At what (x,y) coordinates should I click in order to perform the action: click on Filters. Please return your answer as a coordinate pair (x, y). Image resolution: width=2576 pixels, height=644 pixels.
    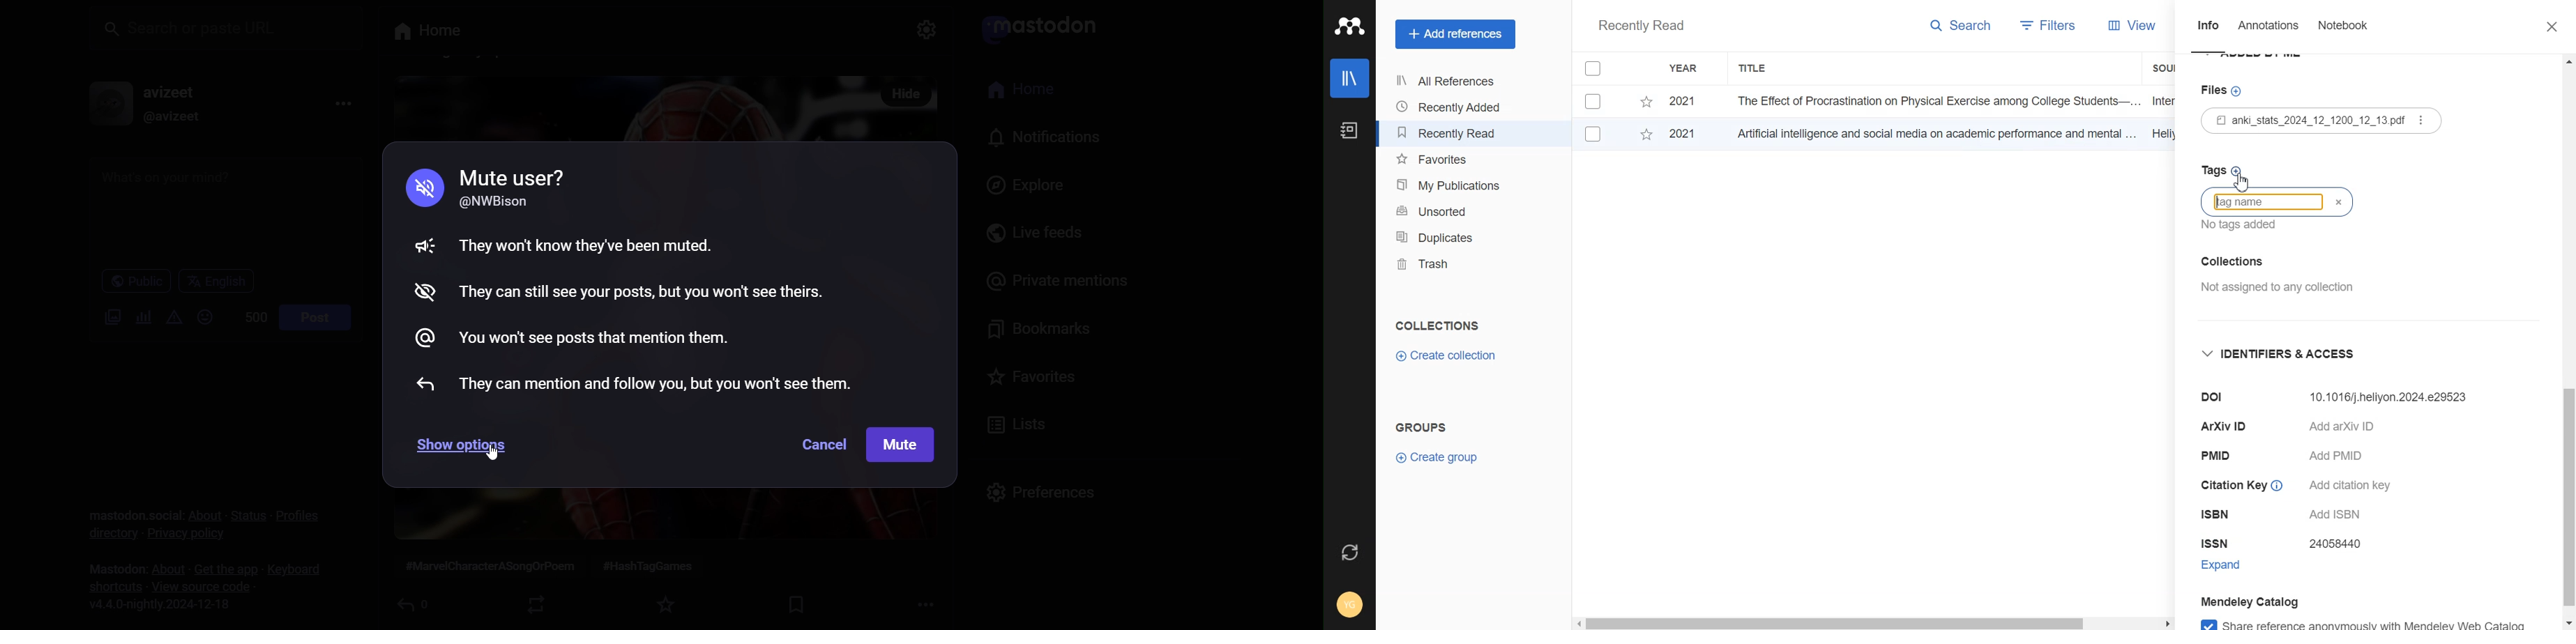
    Looking at the image, I should click on (2043, 27).